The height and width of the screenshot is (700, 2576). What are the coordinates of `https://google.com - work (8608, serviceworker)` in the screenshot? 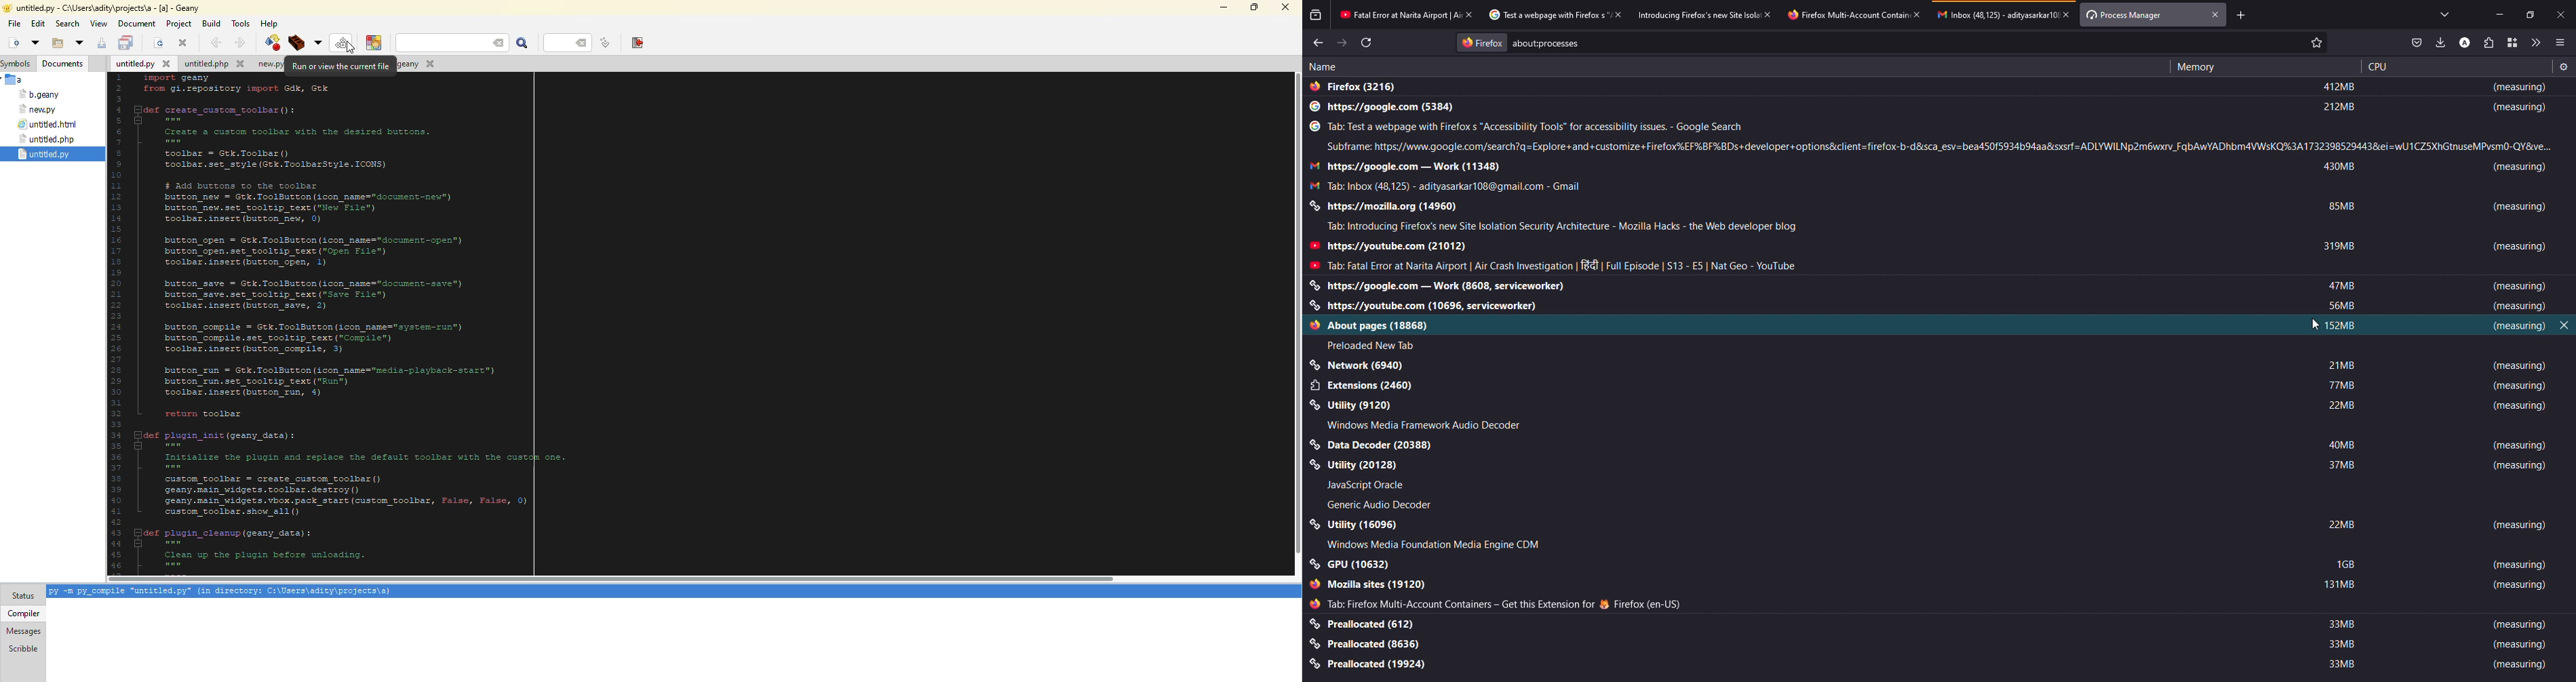 It's located at (1439, 286).